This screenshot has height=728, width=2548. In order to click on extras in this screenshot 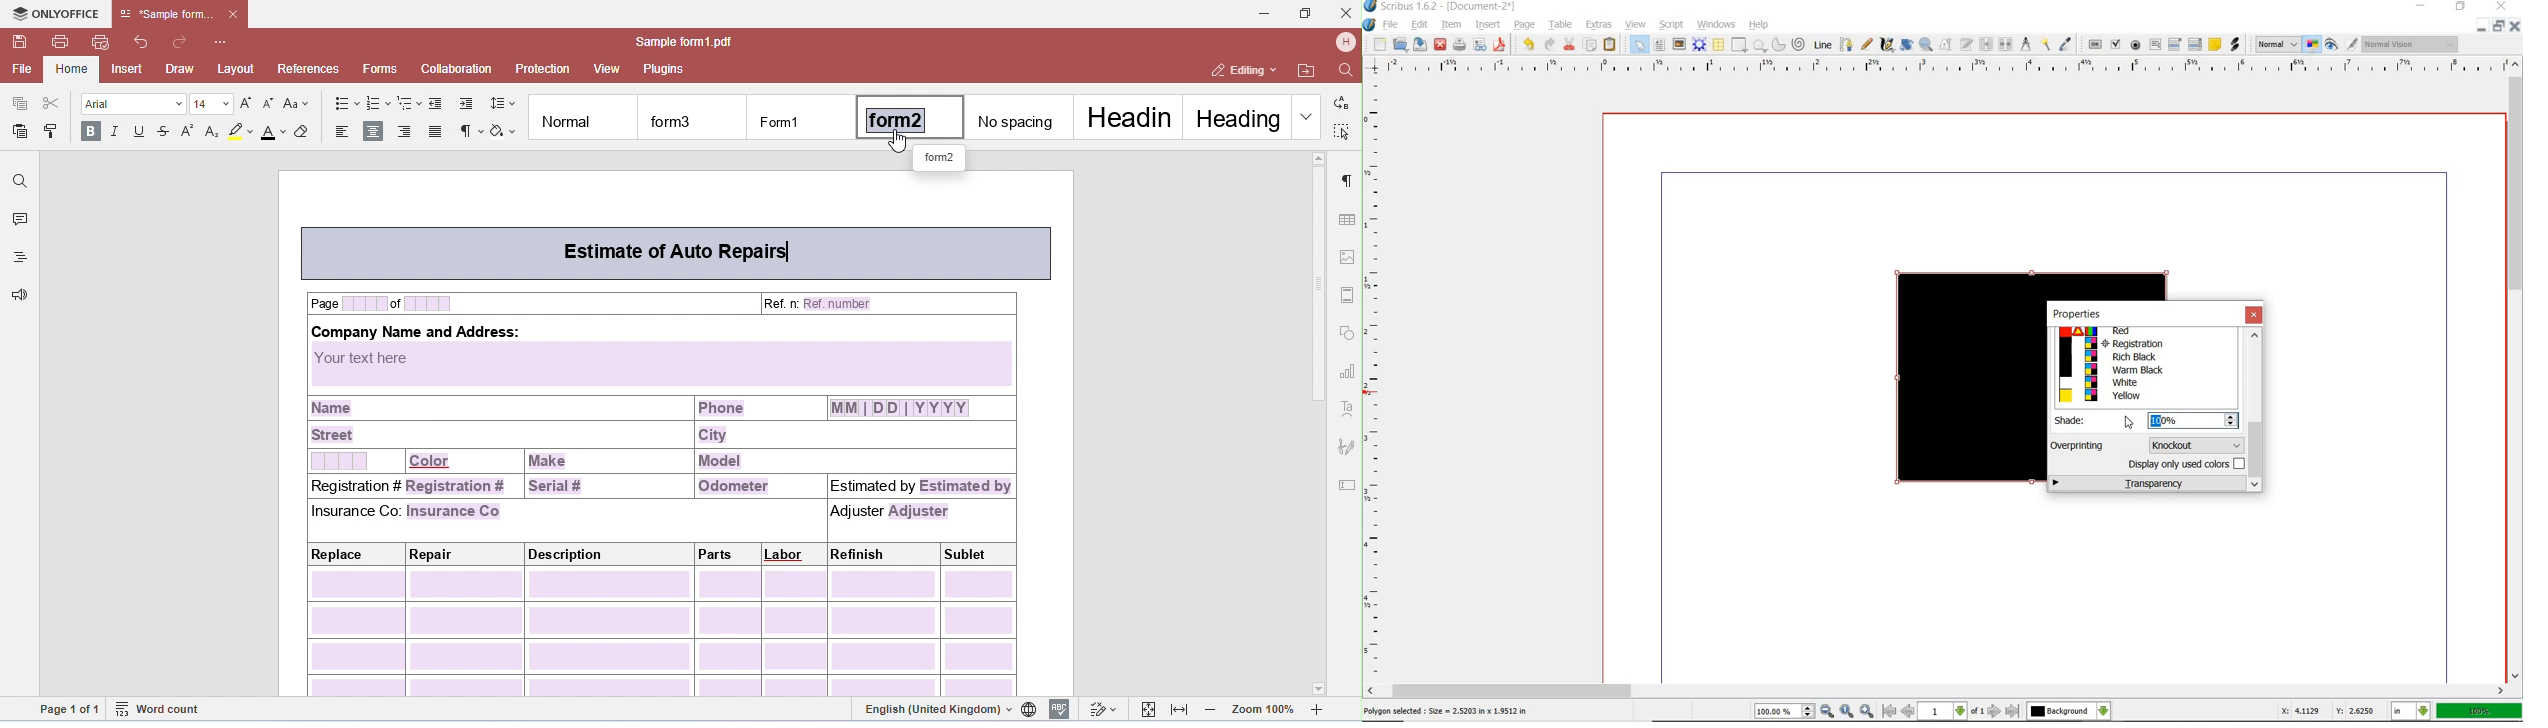, I will do `click(1600, 24)`.